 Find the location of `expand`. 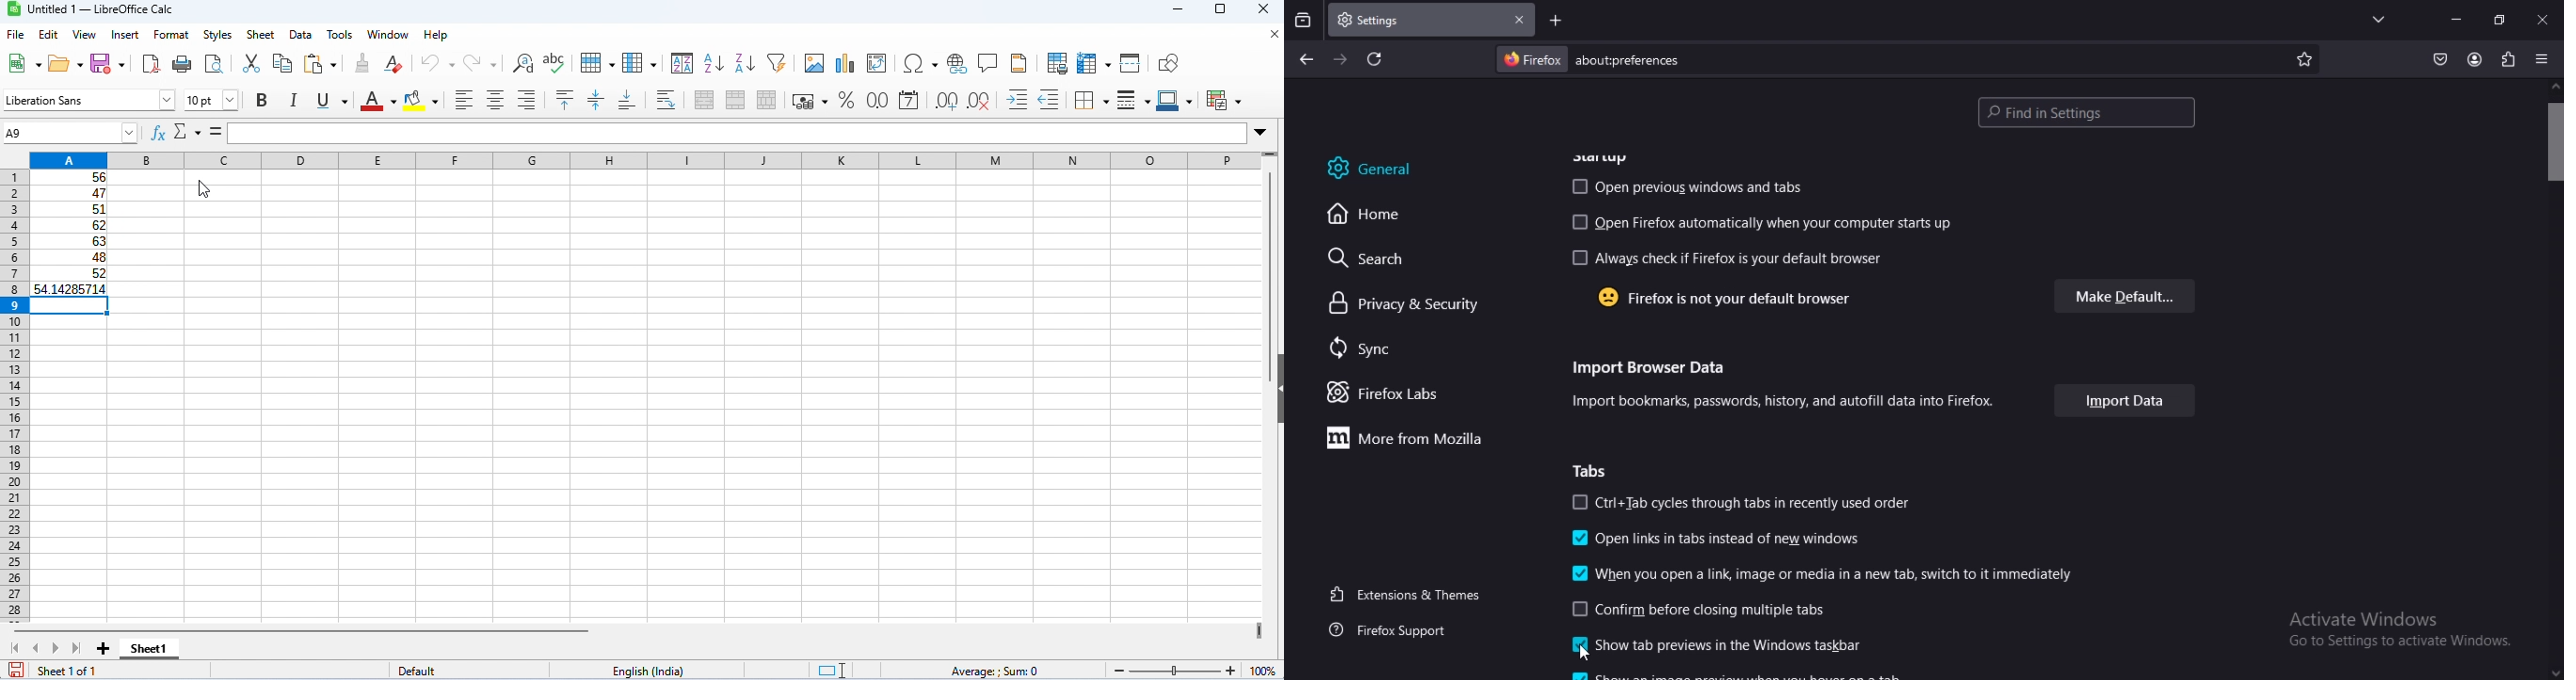

expand is located at coordinates (1261, 133).